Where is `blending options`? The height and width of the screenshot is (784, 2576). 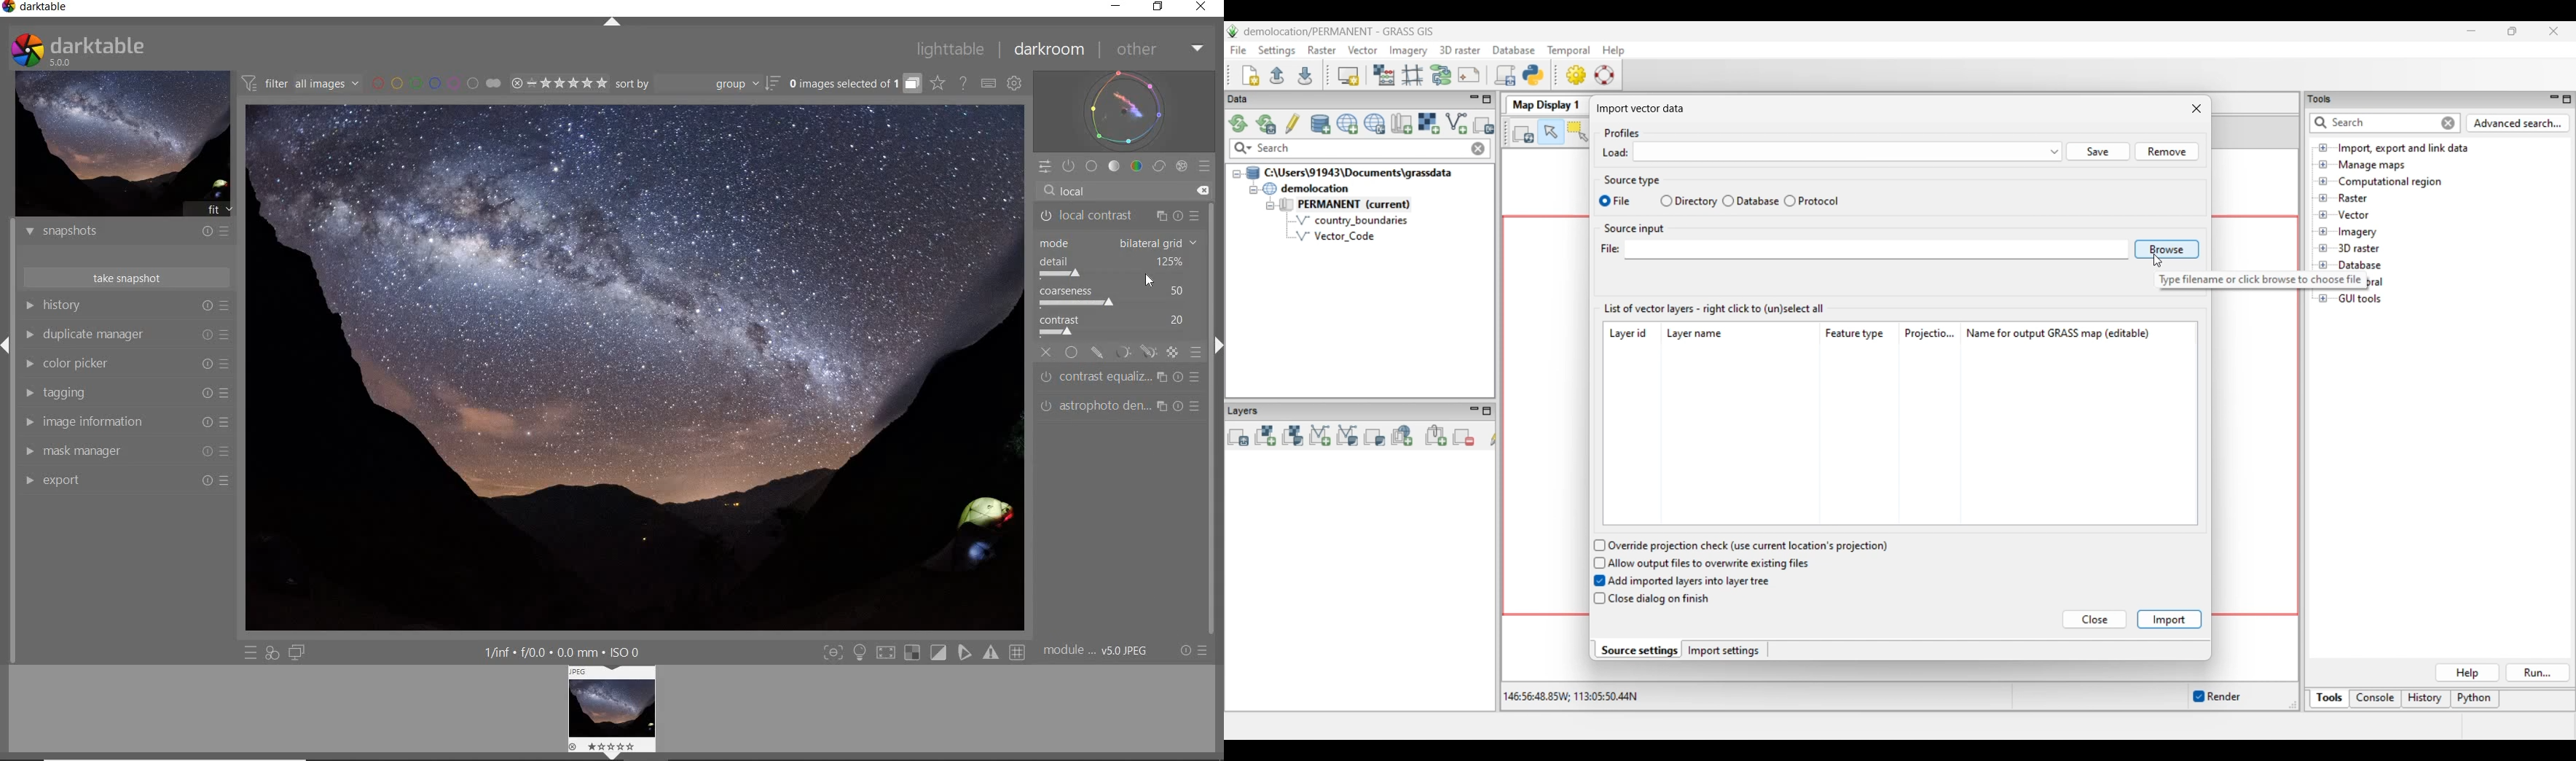 blending options is located at coordinates (1197, 352).